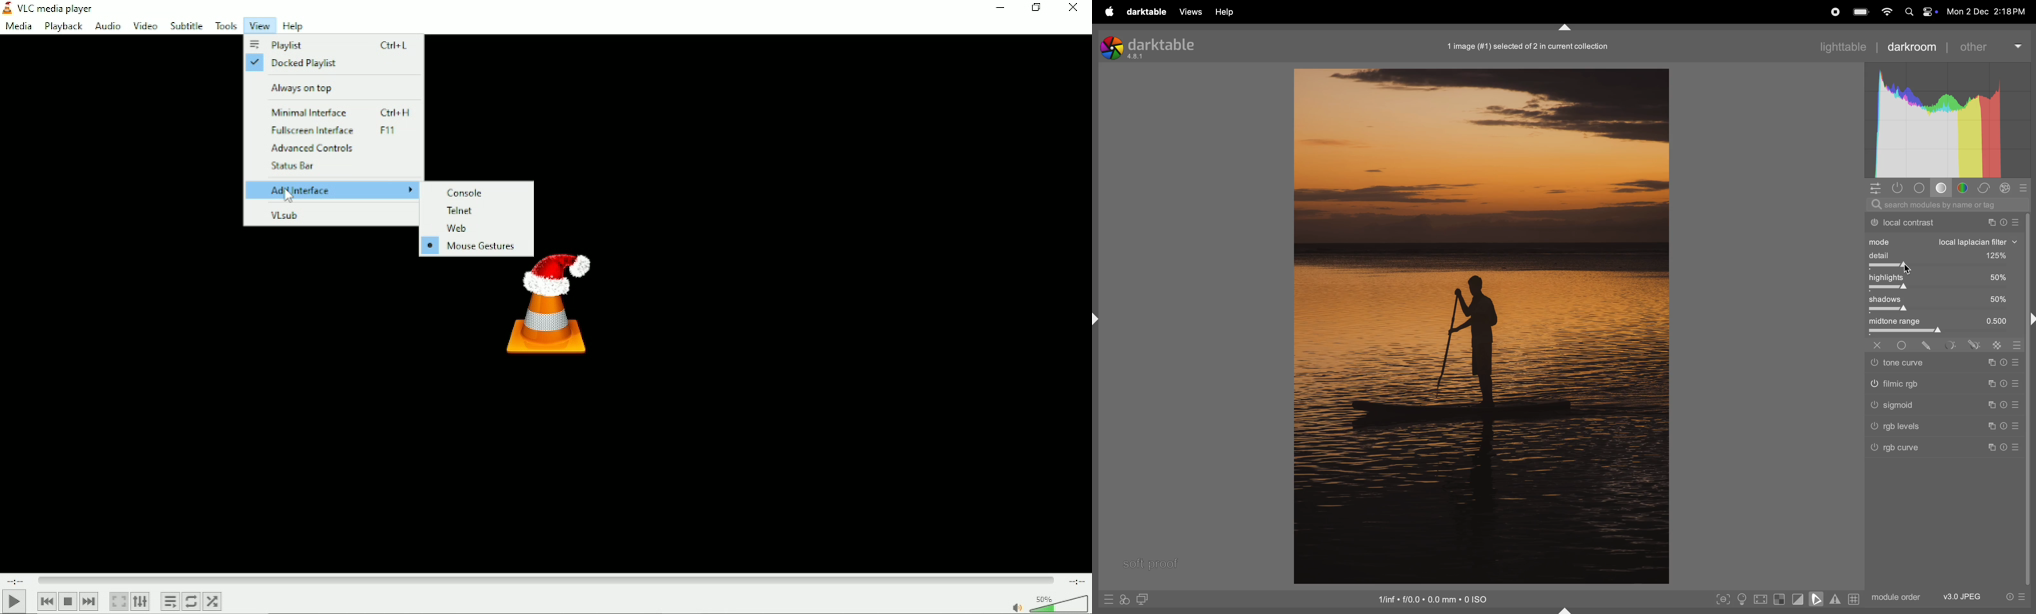 This screenshot has height=616, width=2044. What do you see at coordinates (68, 601) in the screenshot?
I see `Stop playlist` at bounding box center [68, 601].